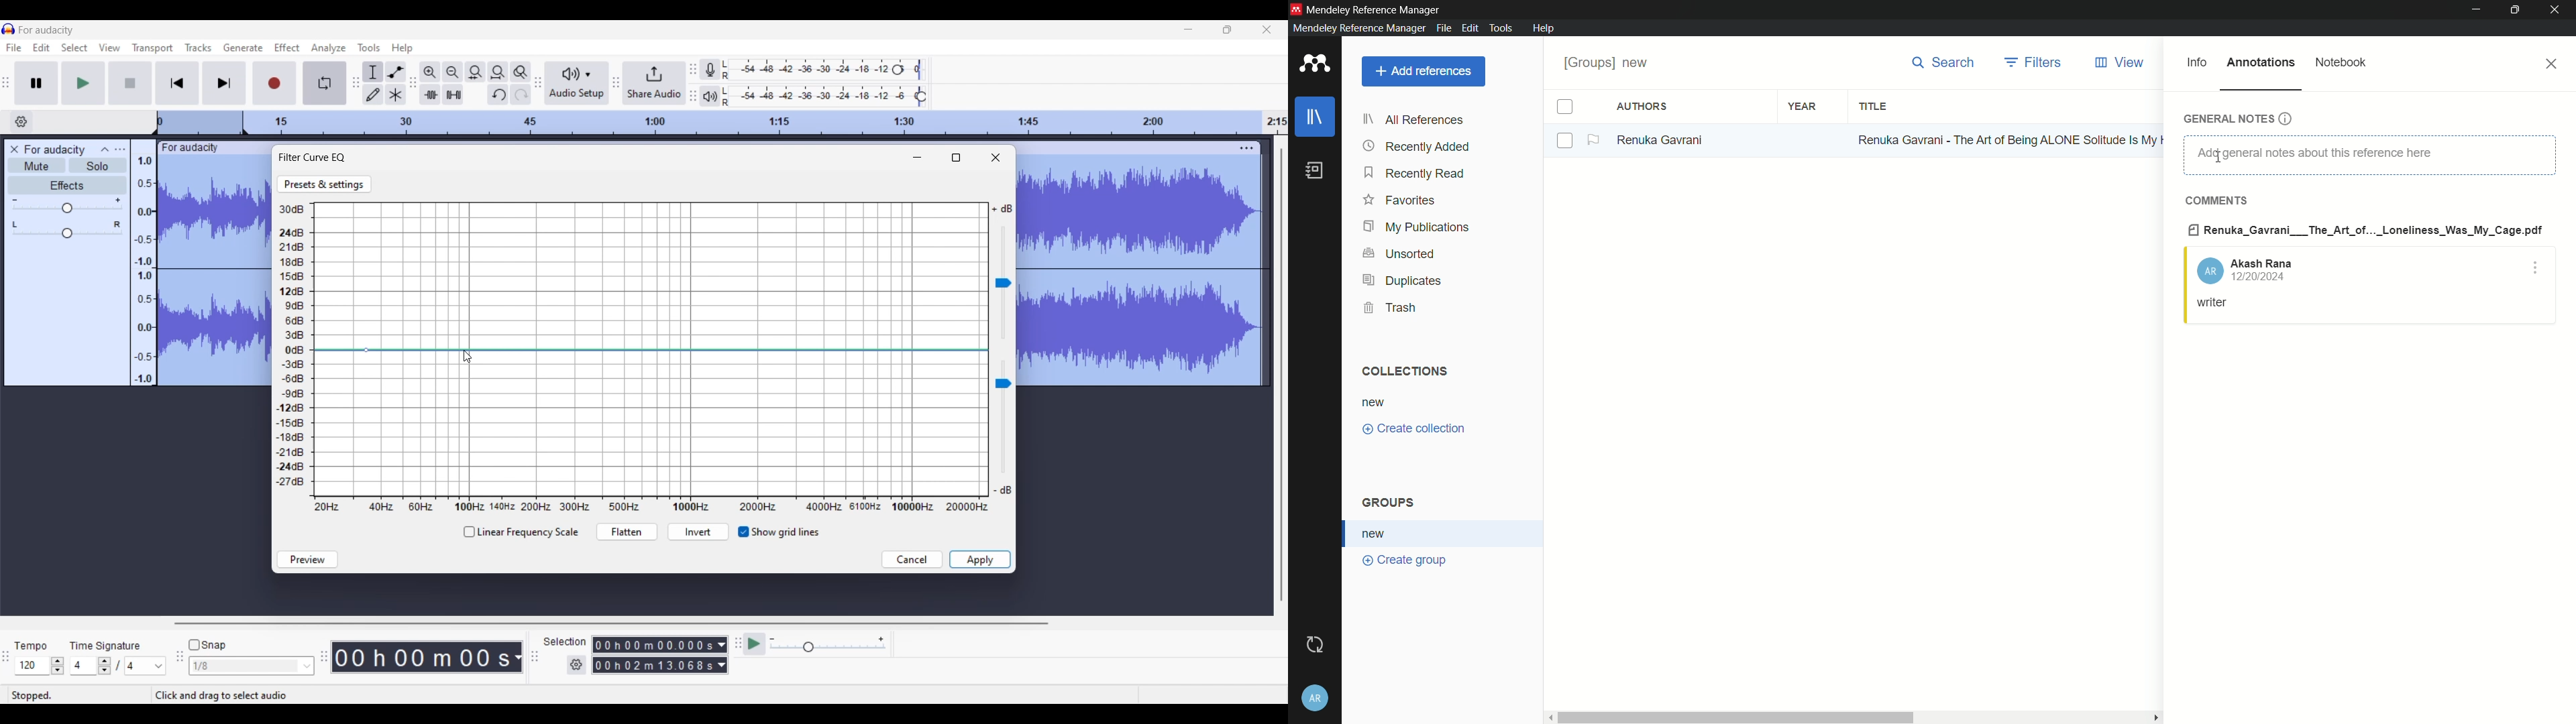  Describe the element at coordinates (313, 157) in the screenshot. I see `Filter curve EQ` at that location.